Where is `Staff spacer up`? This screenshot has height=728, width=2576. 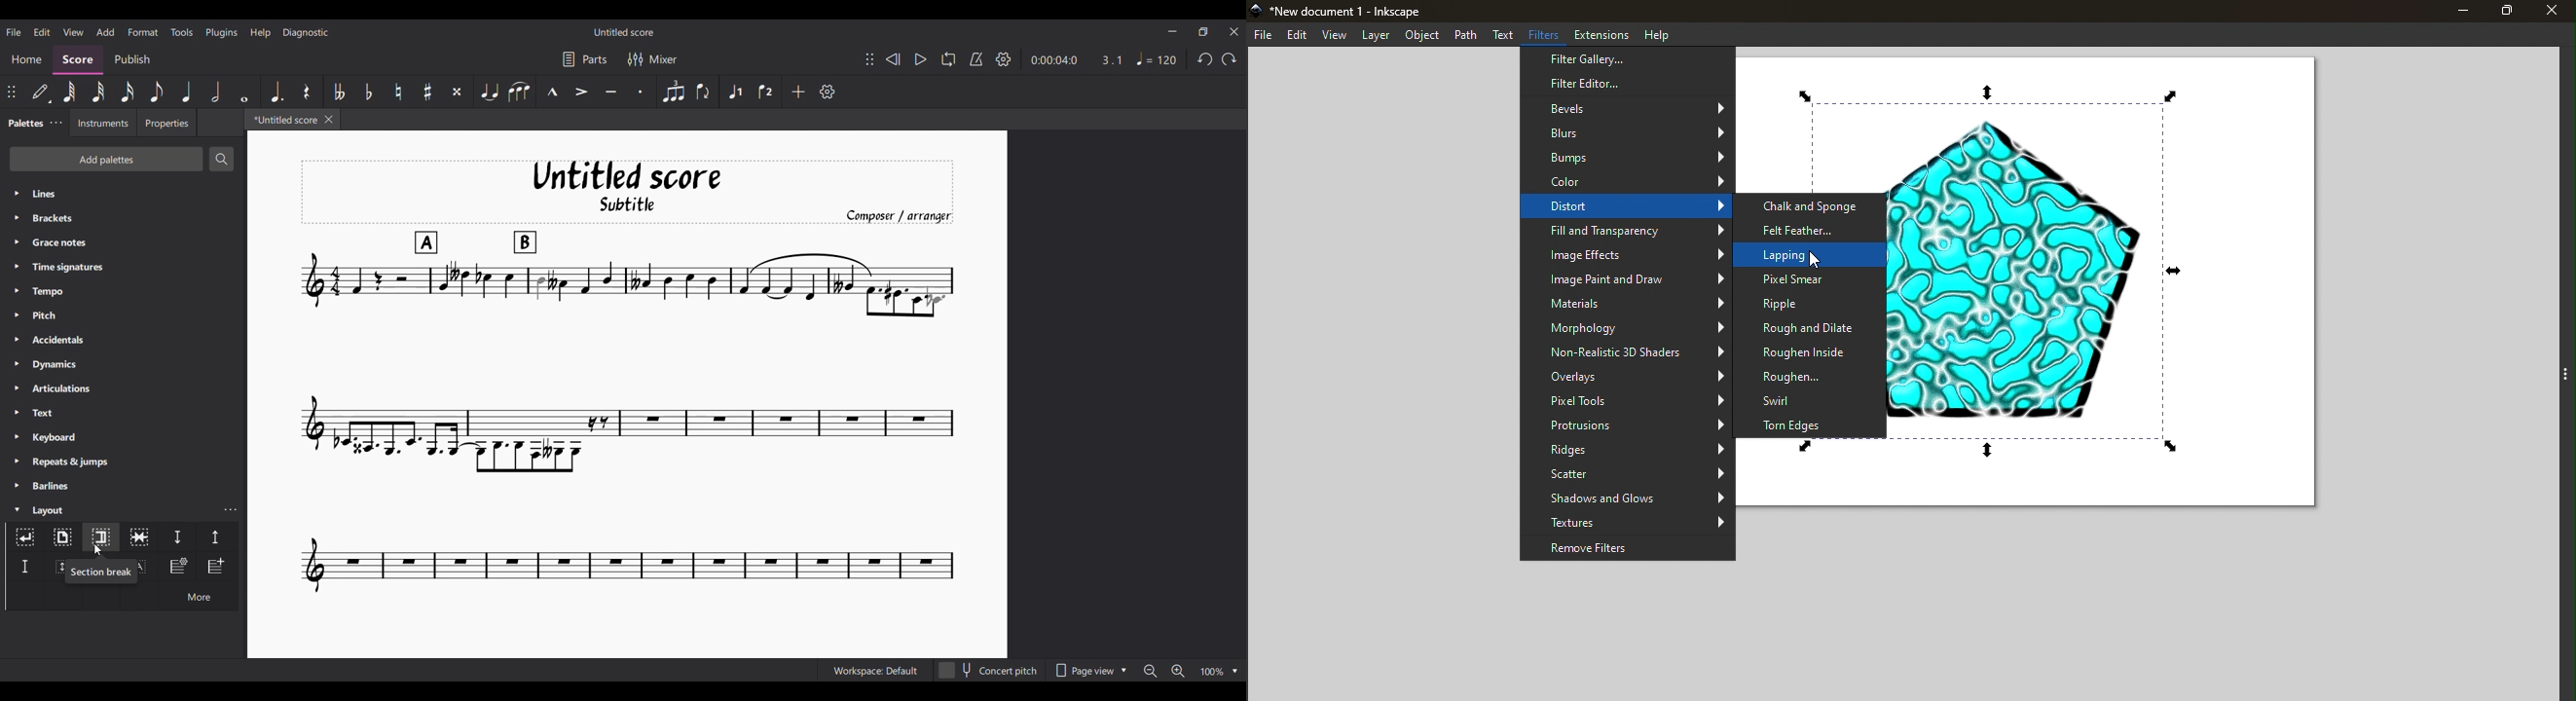
Staff spacer up is located at coordinates (216, 537).